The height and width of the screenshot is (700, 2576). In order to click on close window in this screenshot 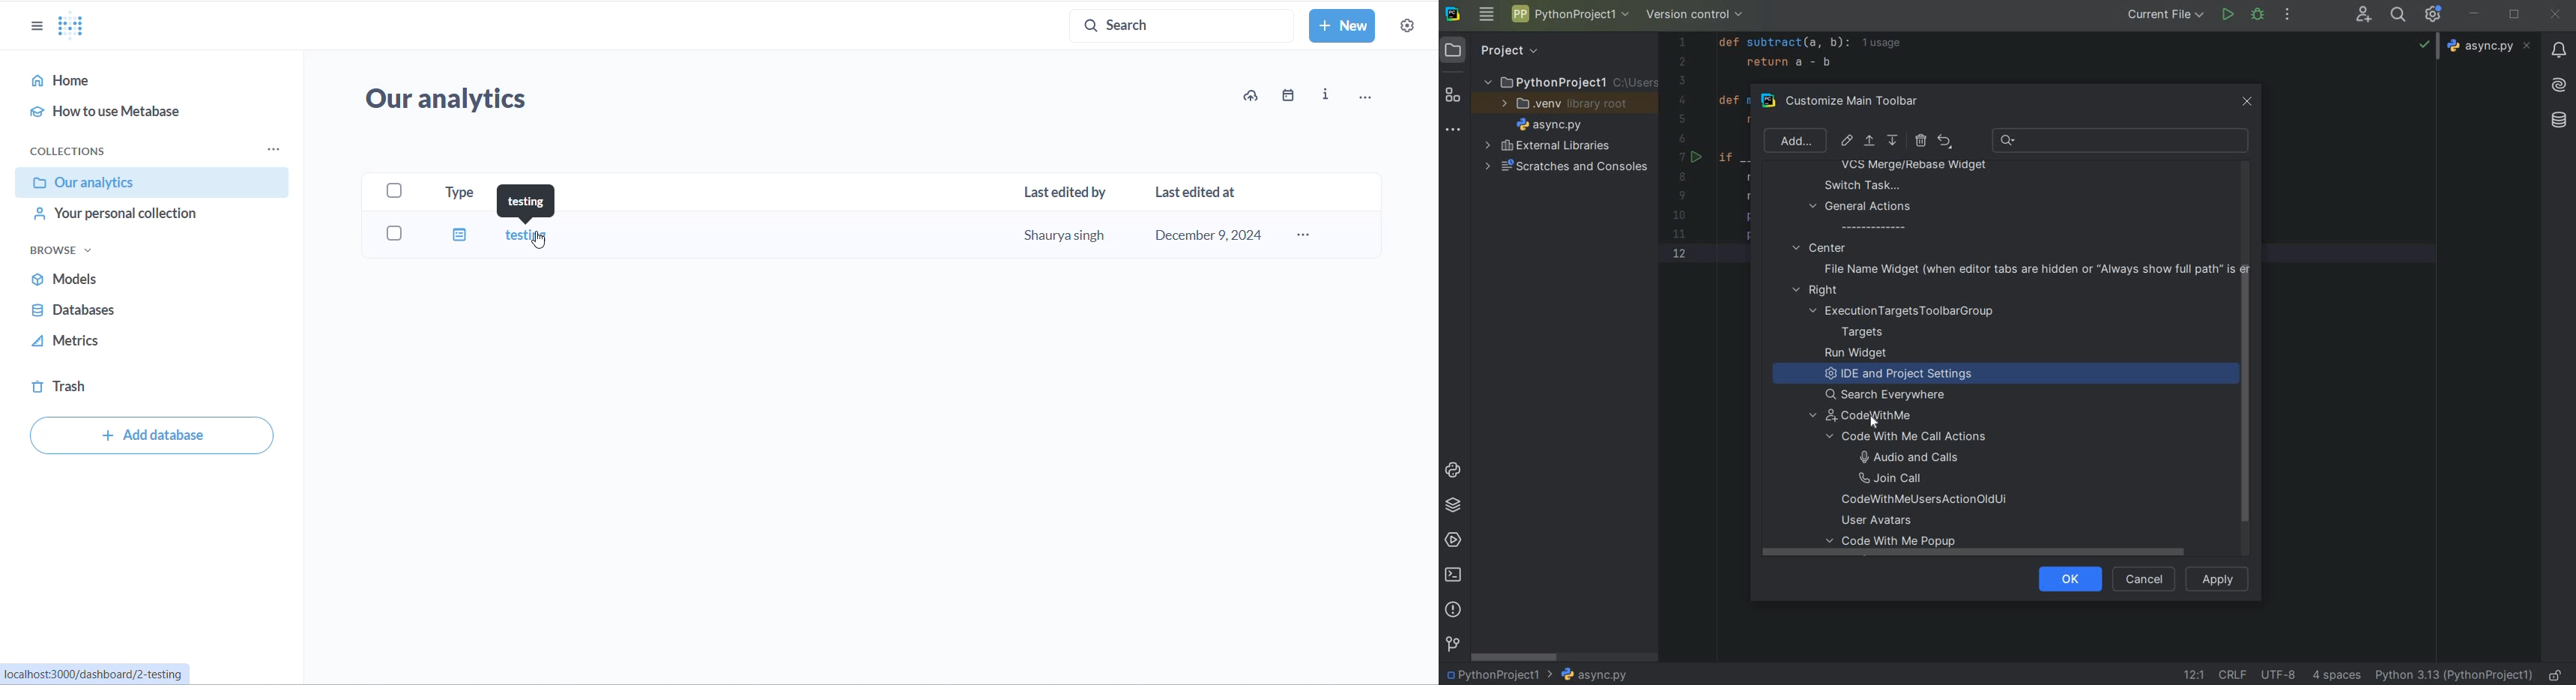, I will do `click(2249, 99)`.